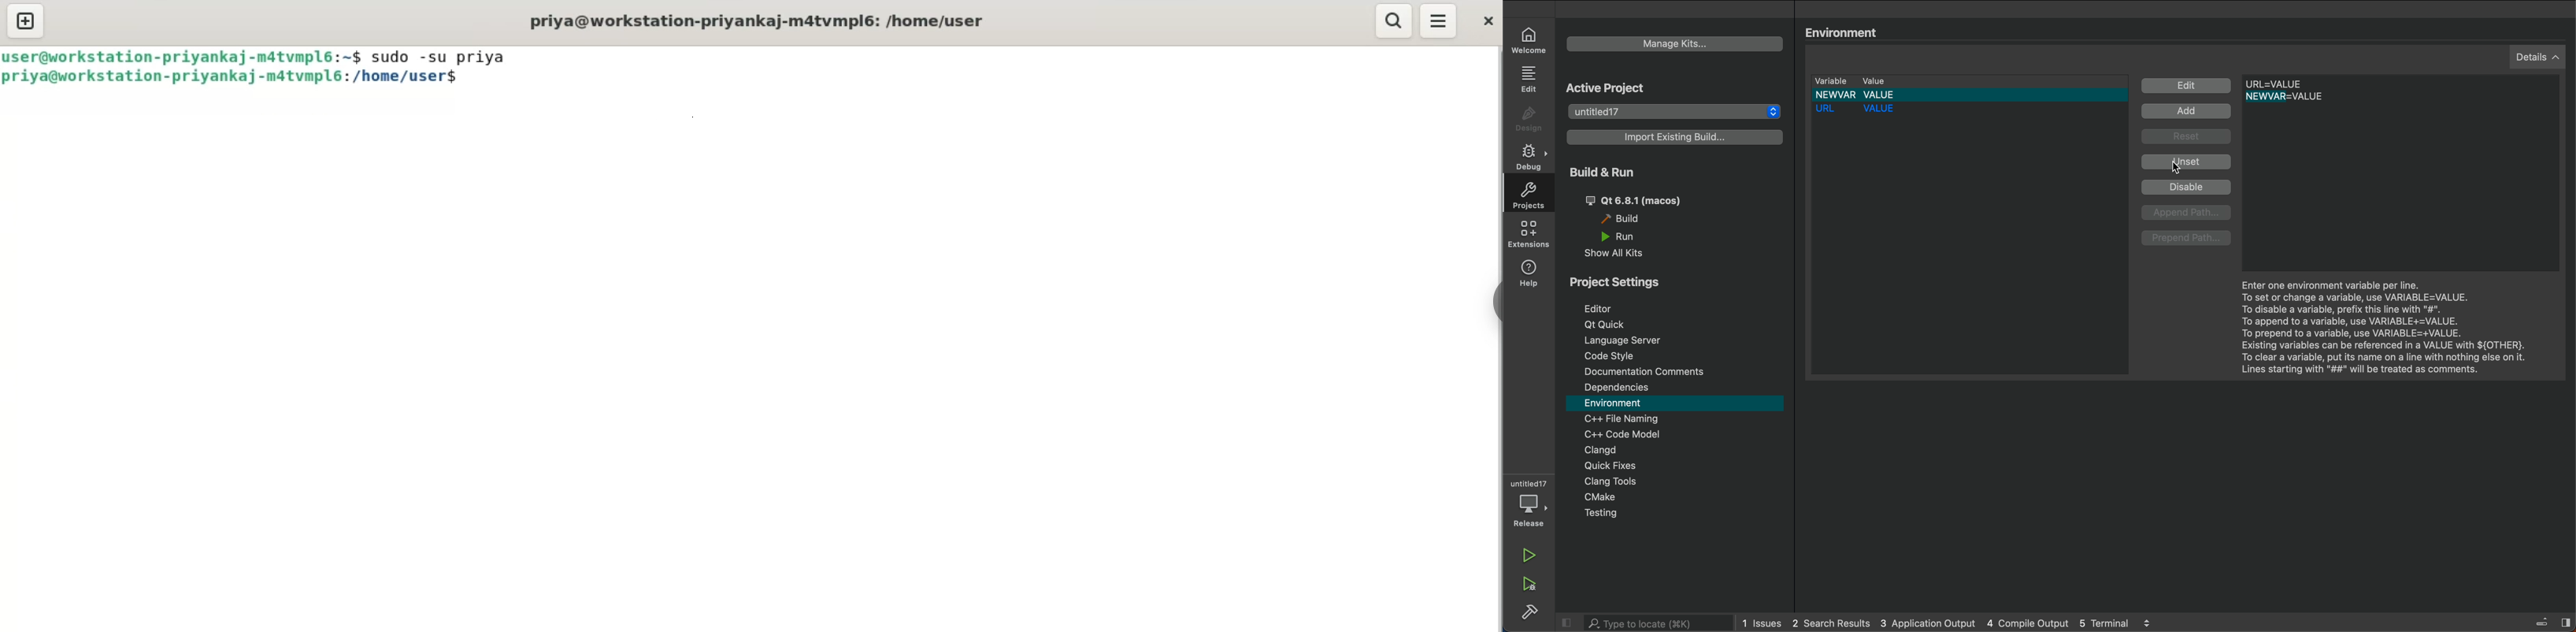  I want to click on run, so click(1622, 237).